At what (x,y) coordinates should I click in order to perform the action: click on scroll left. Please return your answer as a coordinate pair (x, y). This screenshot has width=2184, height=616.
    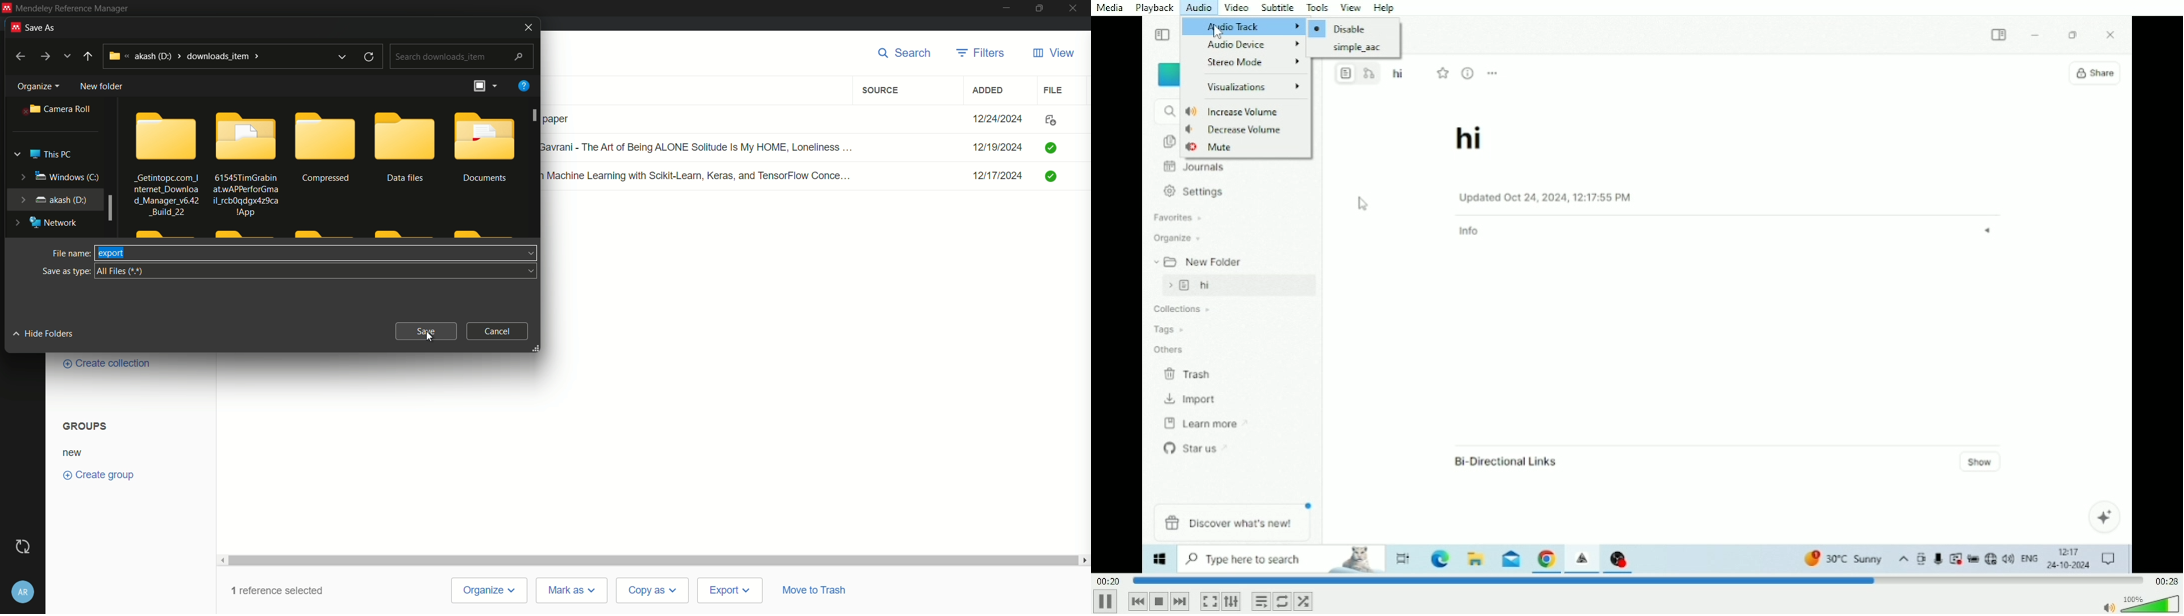
    Looking at the image, I should click on (223, 560).